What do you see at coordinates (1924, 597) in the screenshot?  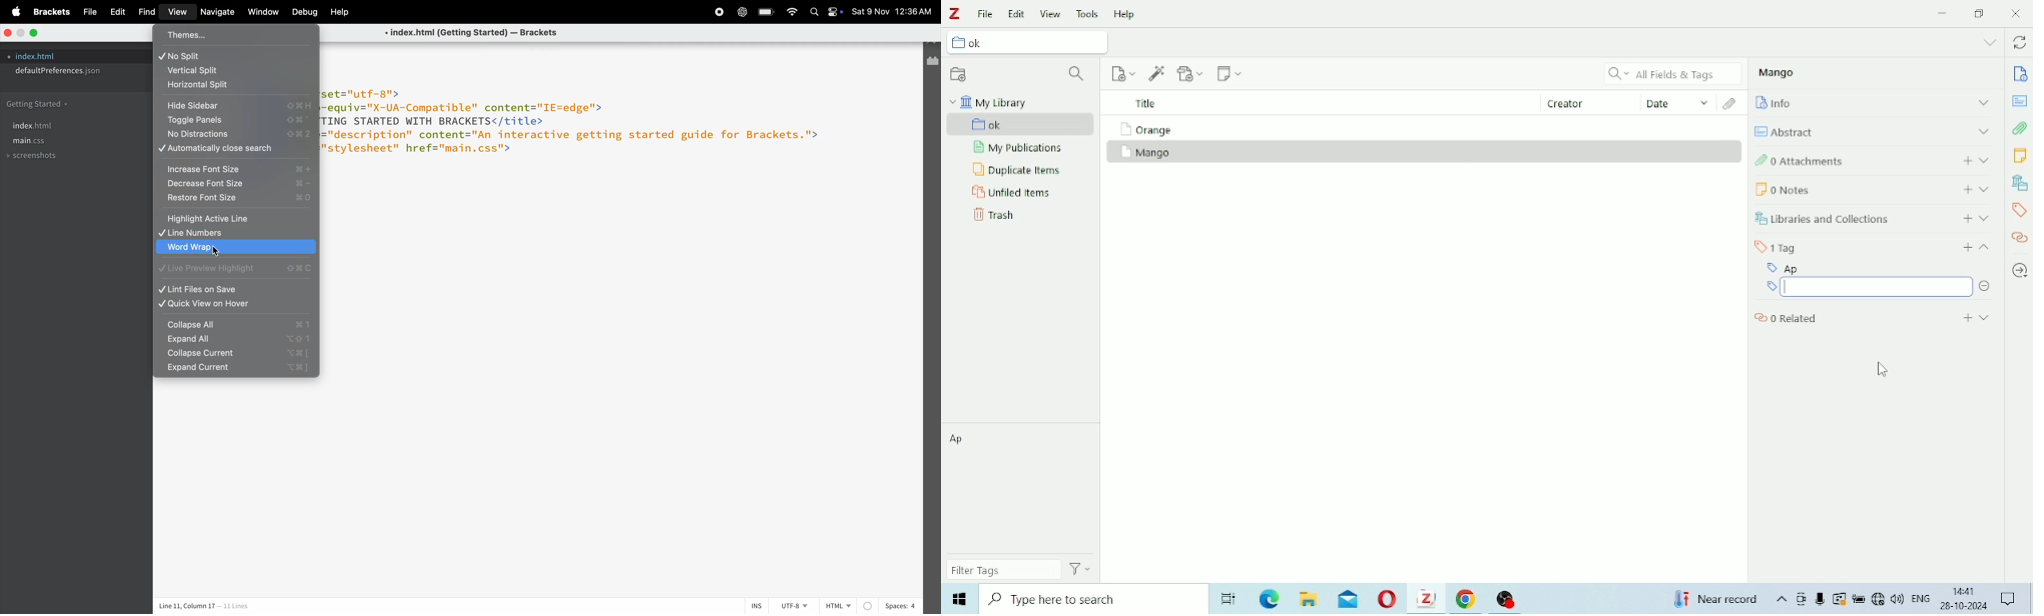 I see `ENG` at bounding box center [1924, 597].